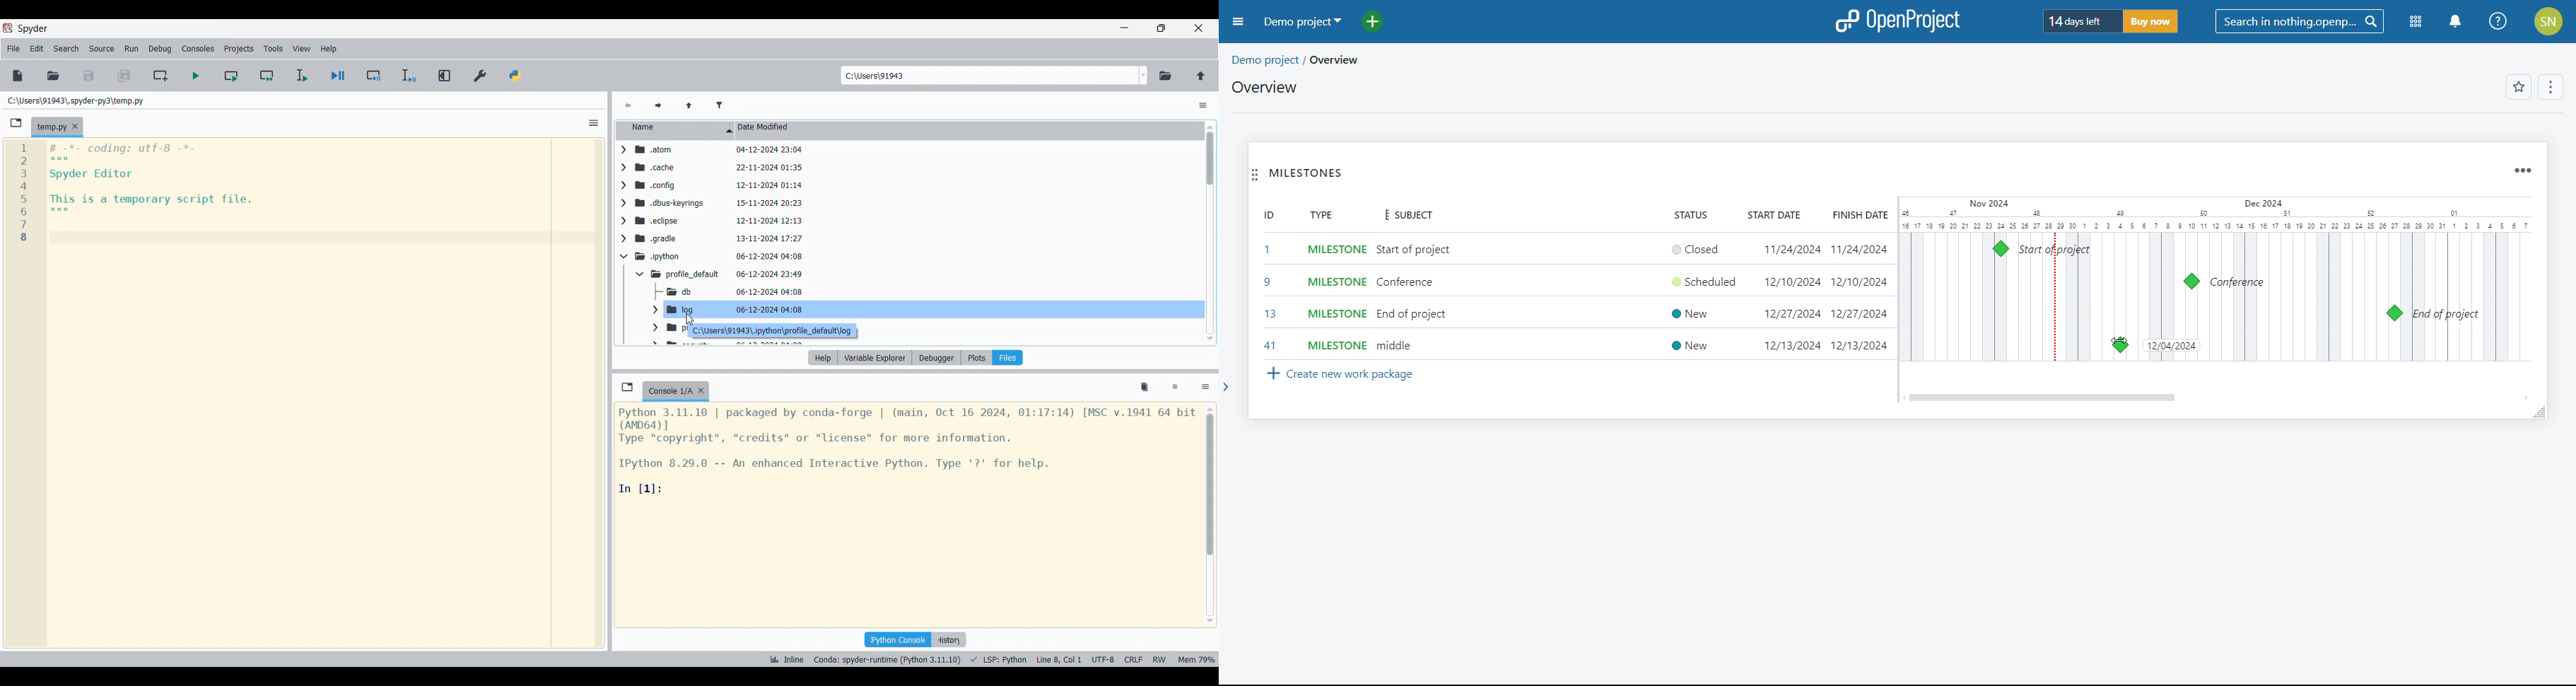 Image resolution: width=2576 pixels, height=700 pixels. Describe the element at coordinates (159, 76) in the screenshot. I see `Create new cell at current line` at that location.